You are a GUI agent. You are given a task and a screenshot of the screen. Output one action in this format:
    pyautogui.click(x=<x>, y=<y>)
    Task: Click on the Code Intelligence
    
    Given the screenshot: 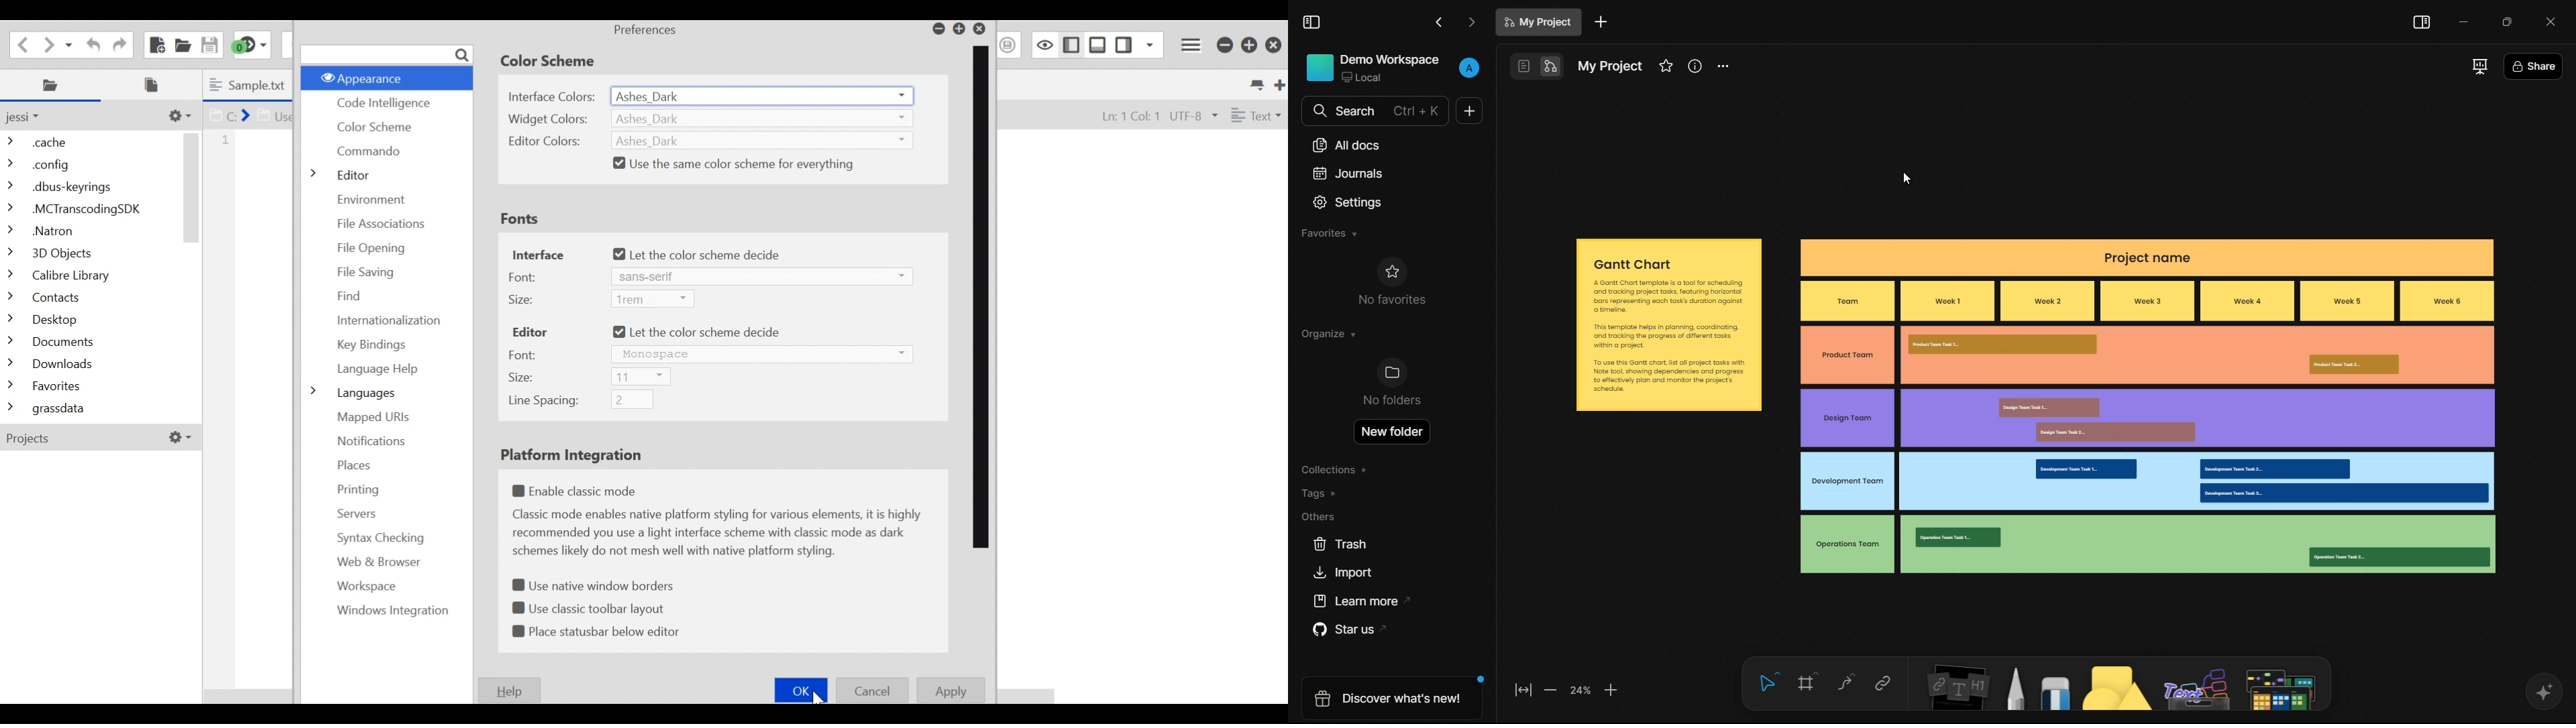 What is the action you would take?
    pyautogui.click(x=381, y=104)
    